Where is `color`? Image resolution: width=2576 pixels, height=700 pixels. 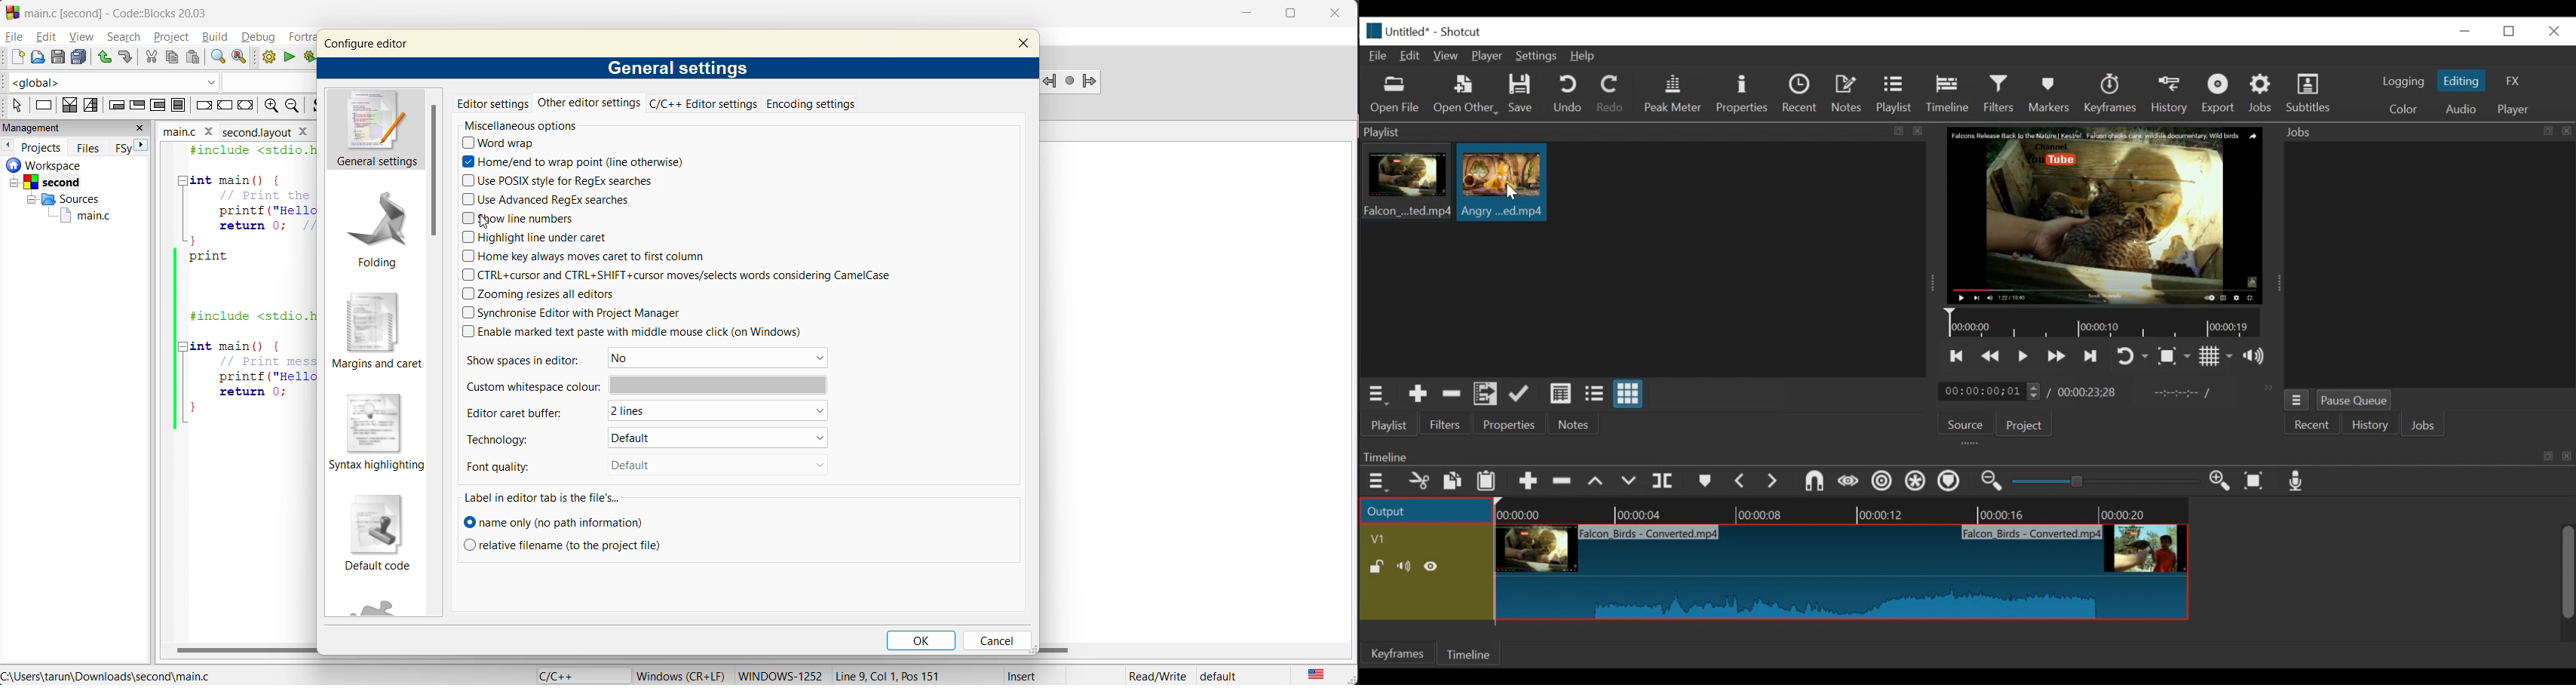 color is located at coordinates (2402, 110).